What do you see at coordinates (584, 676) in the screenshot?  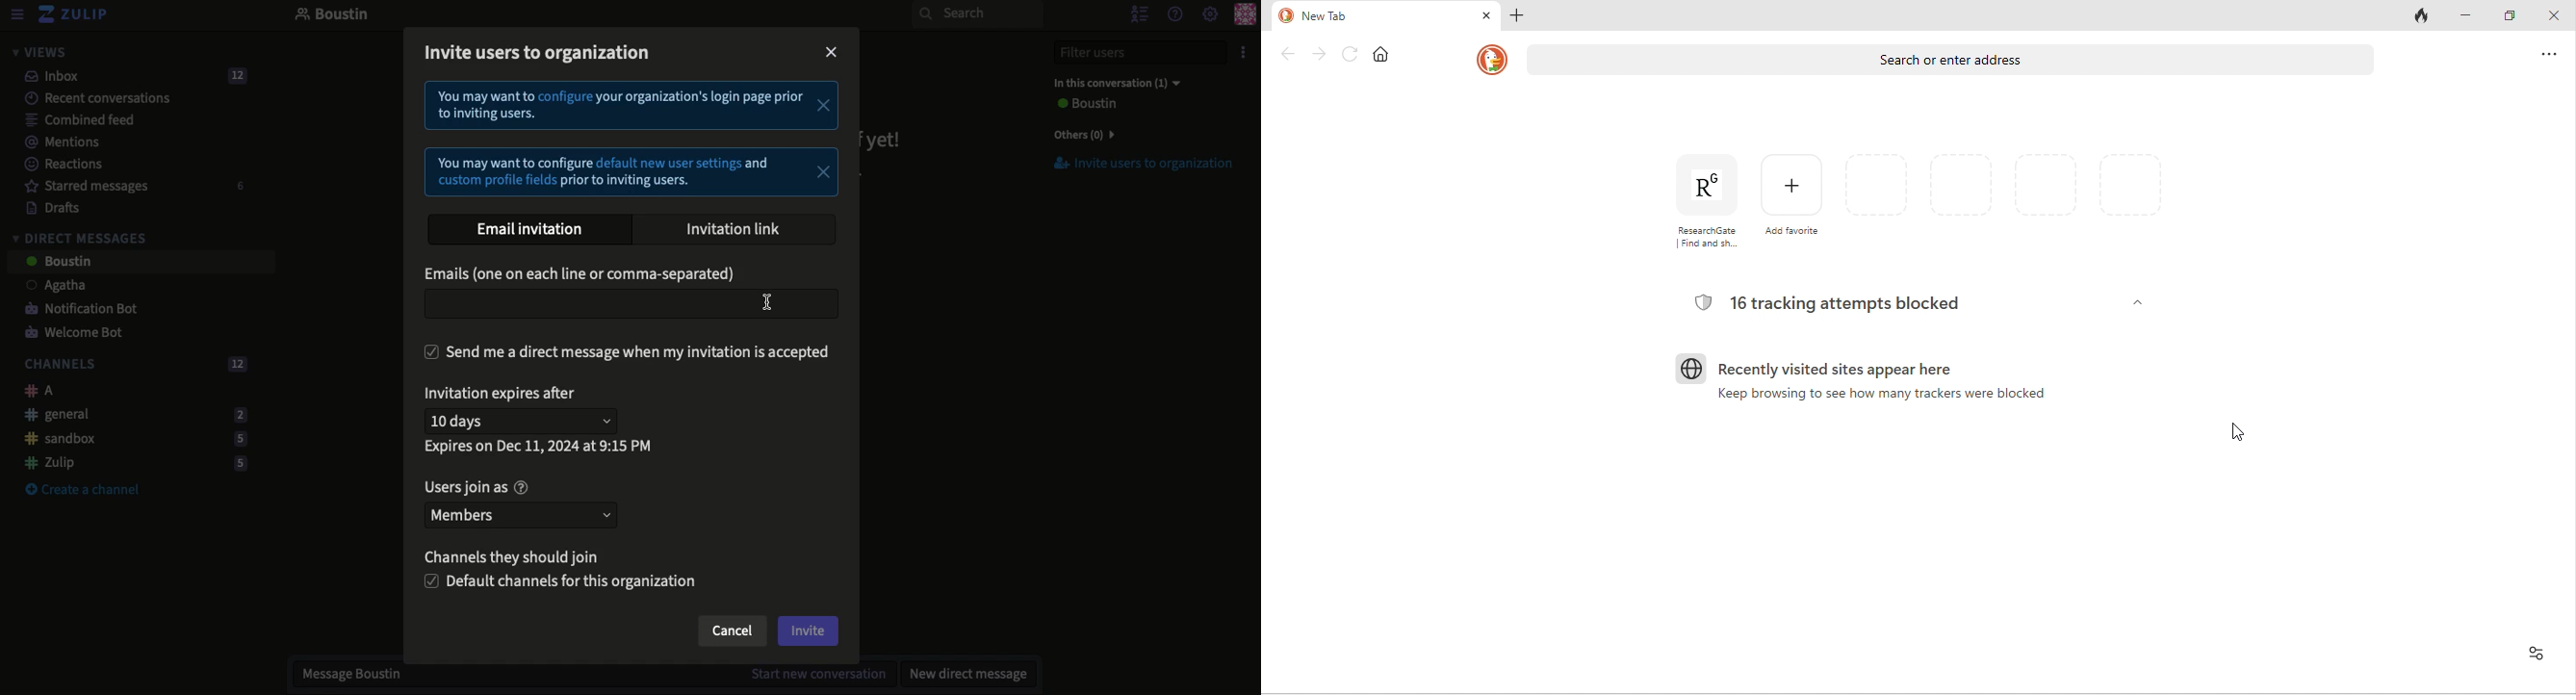 I see `Message User` at bounding box center [584, 676].